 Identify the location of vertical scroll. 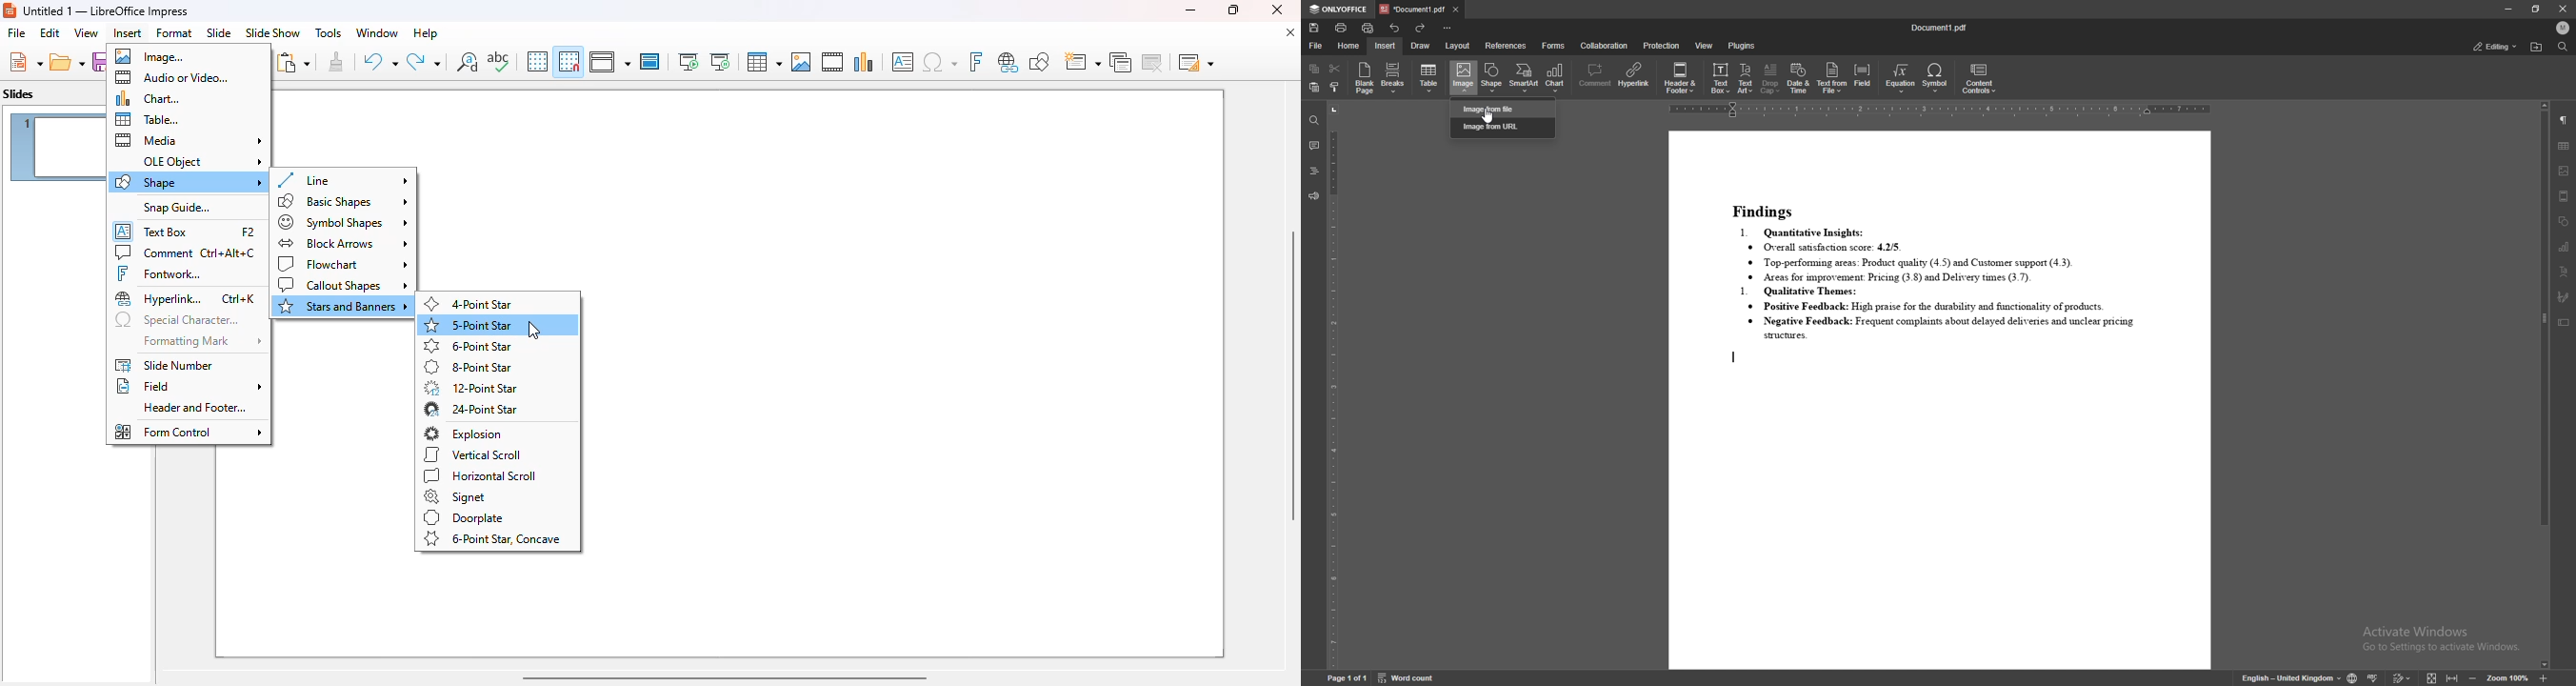
(471, 454).